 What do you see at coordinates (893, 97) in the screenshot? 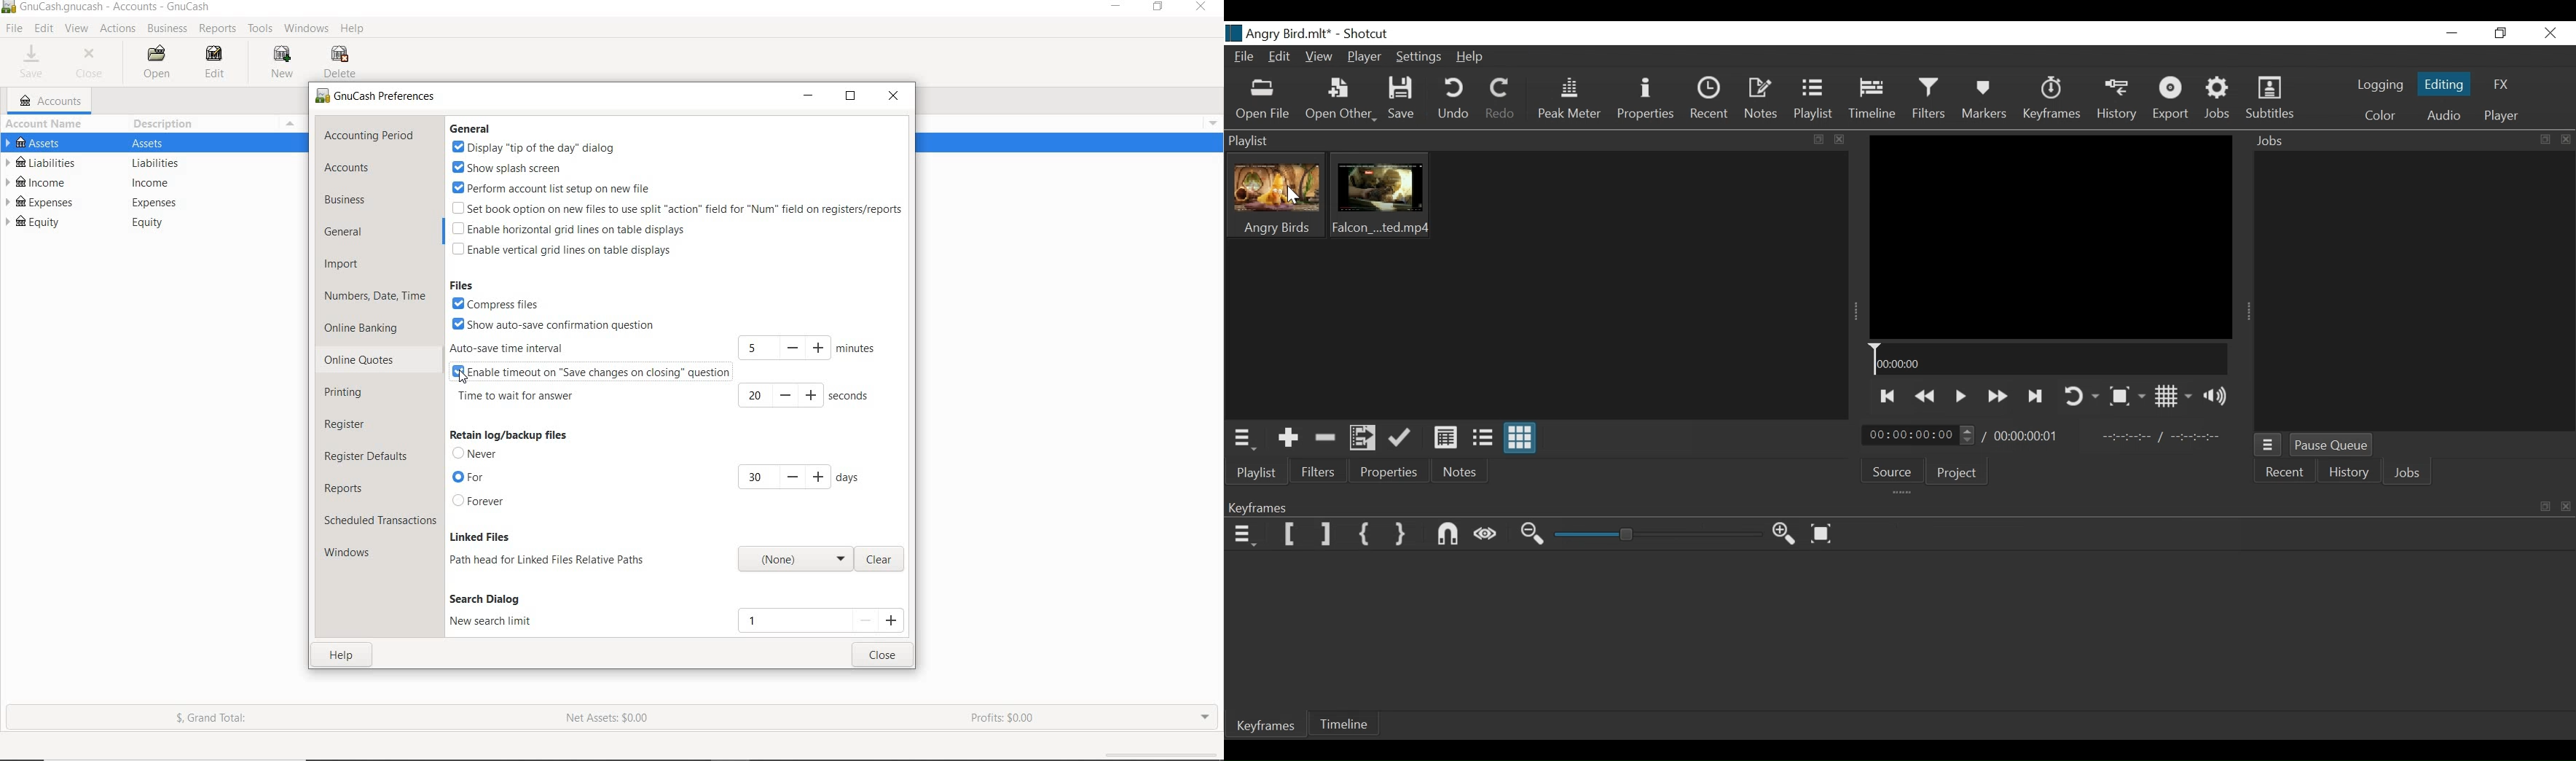
I see `CLOSE` at bounding box center [893, 97].